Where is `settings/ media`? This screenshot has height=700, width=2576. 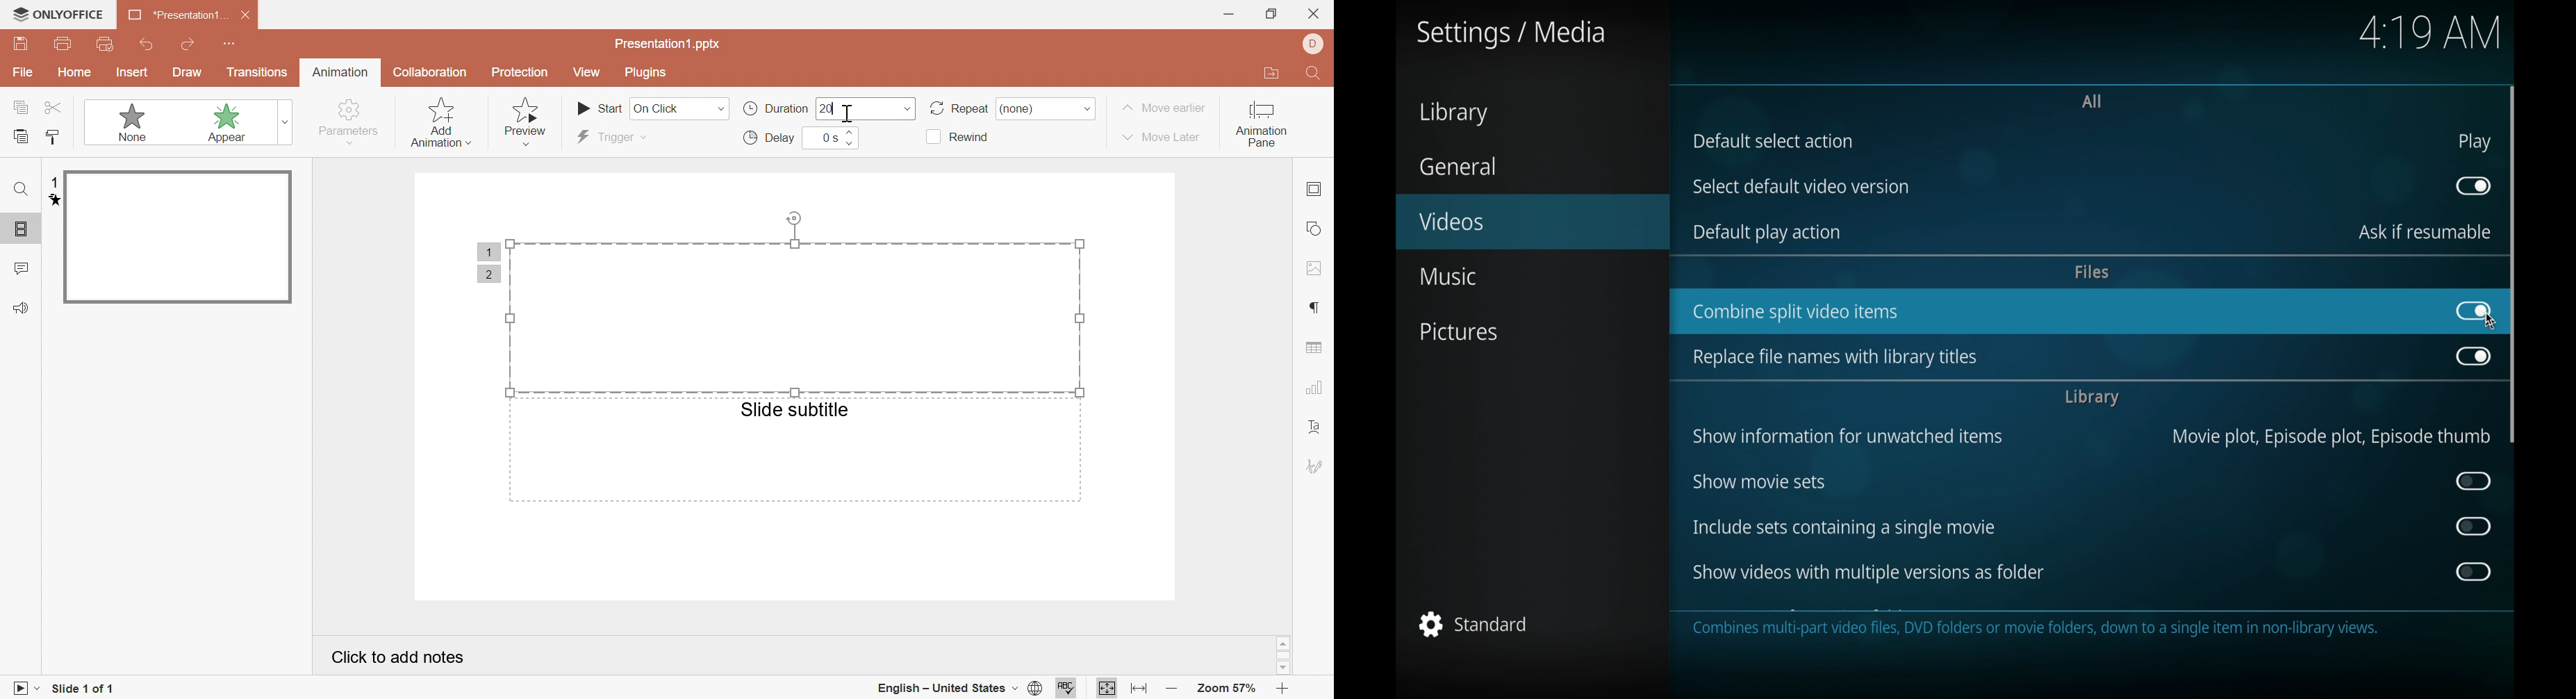
settings/ media is located at coordinates (1509, 33).